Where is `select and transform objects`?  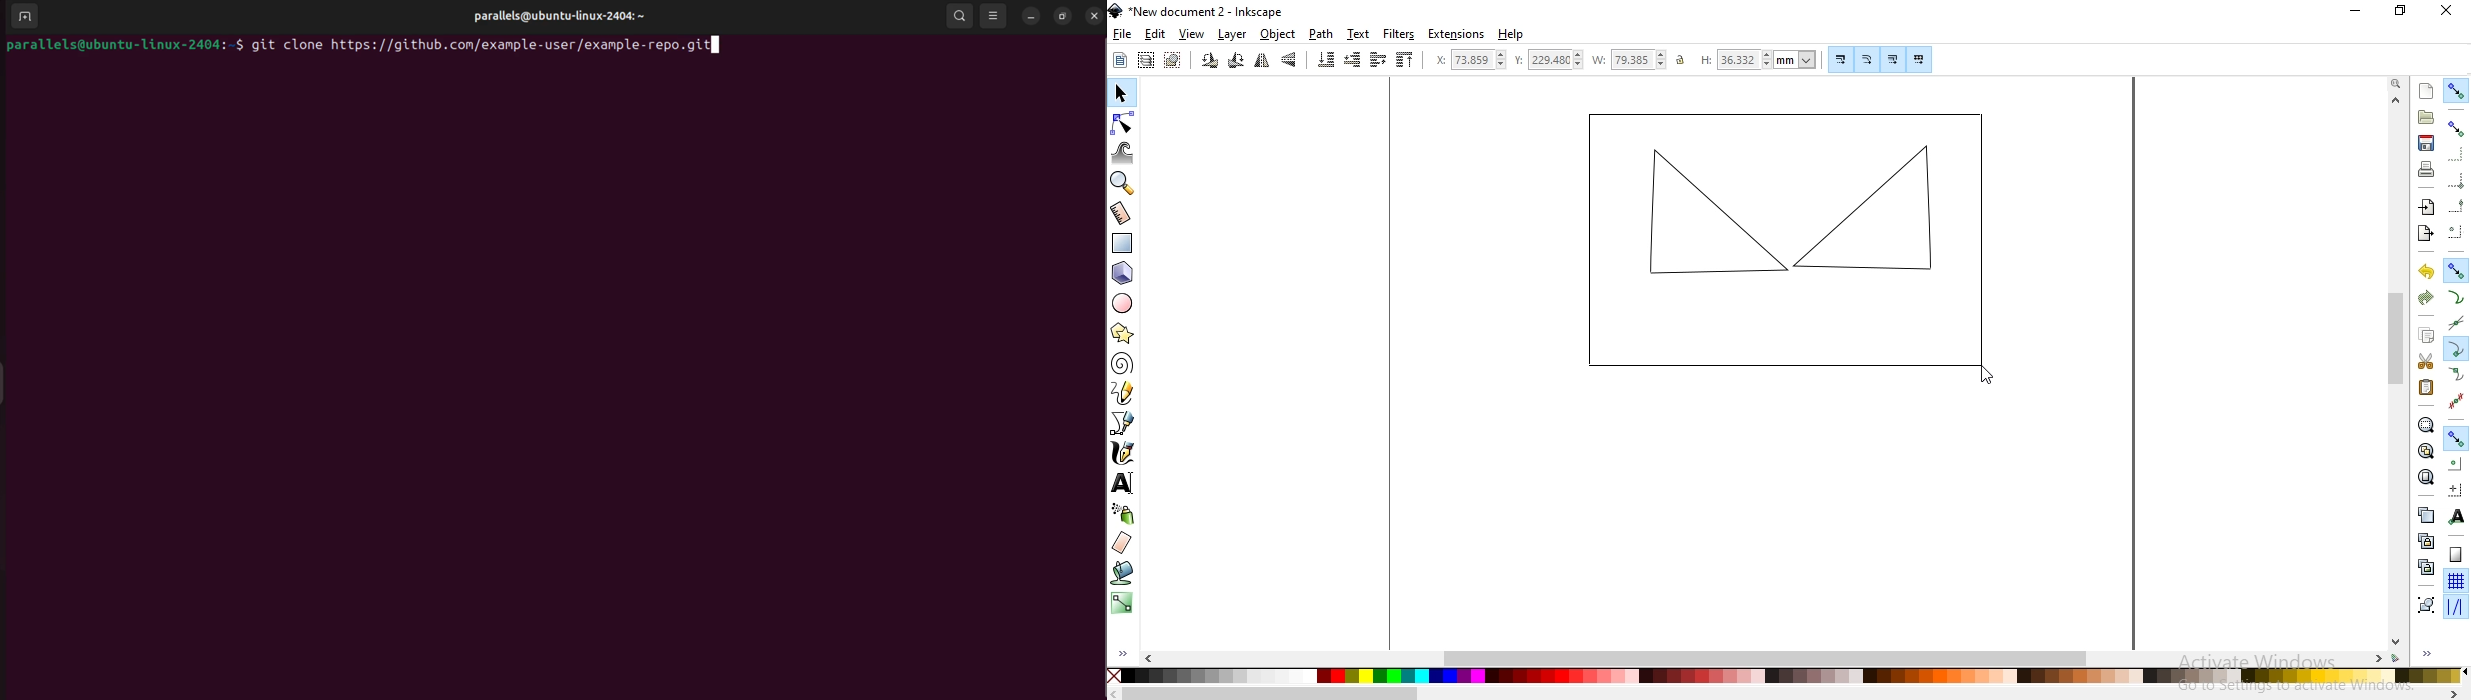 select and transform objects is located at coordinates (1122, 93).